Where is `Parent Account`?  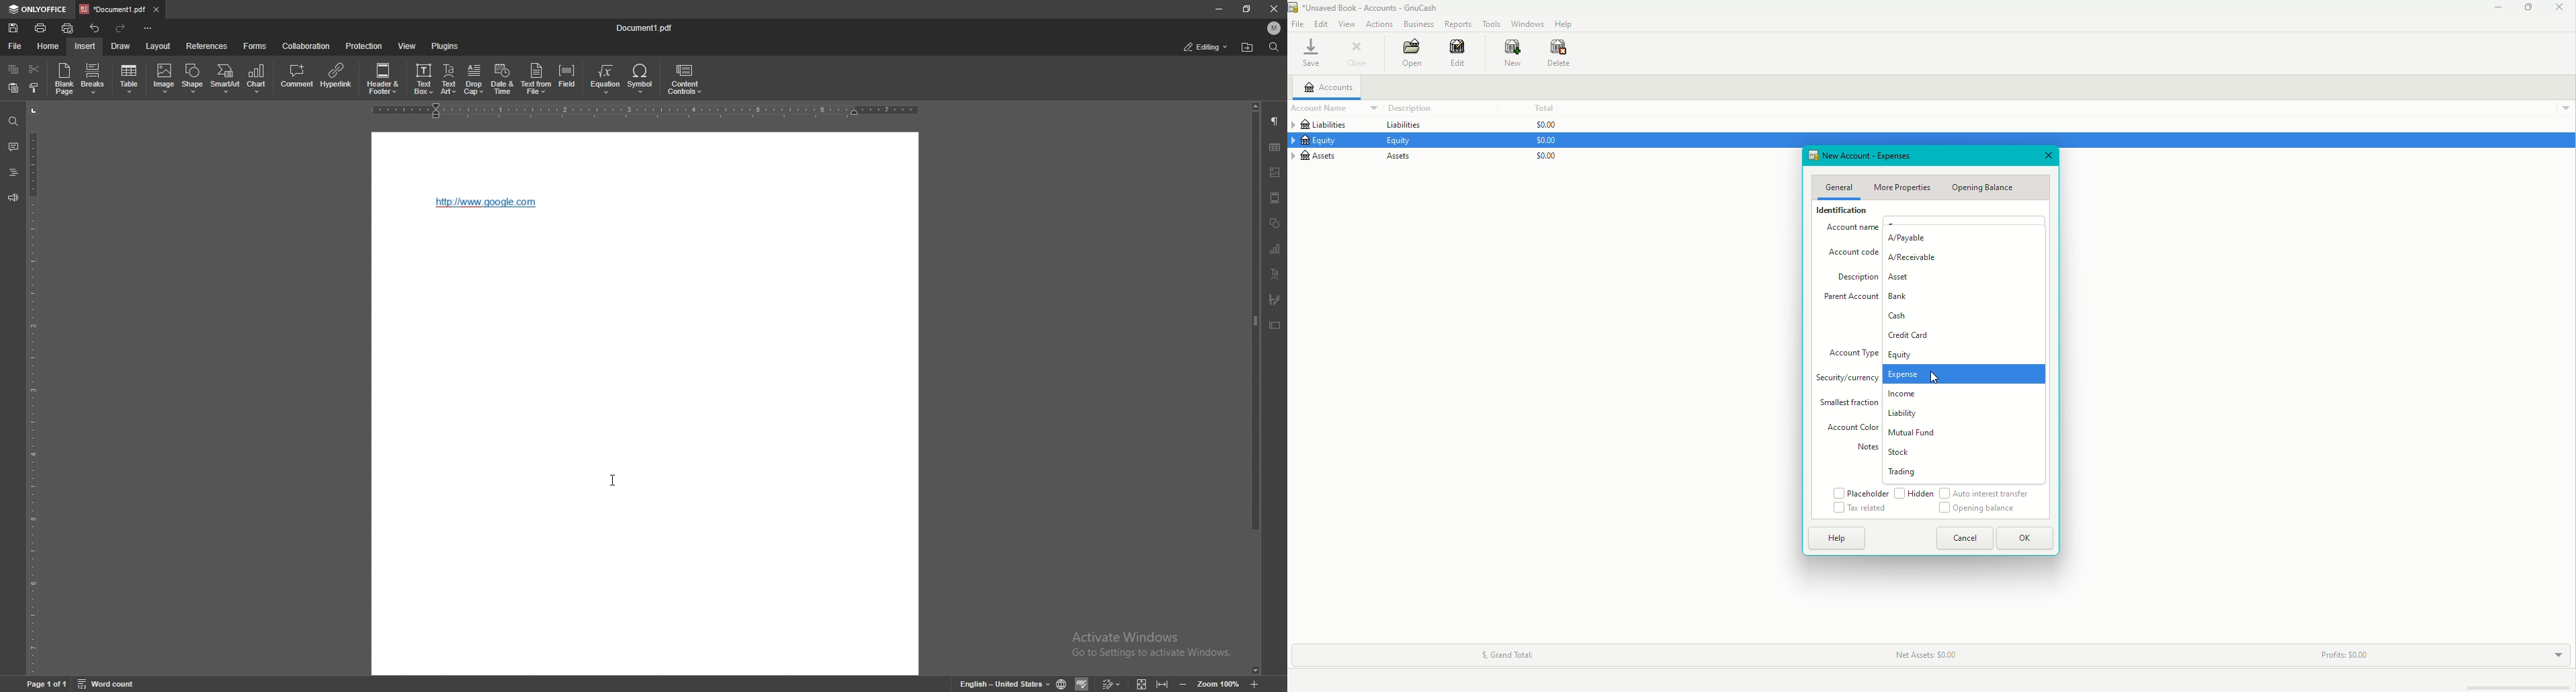
Parent Account is located at coordinates (1852, 300).